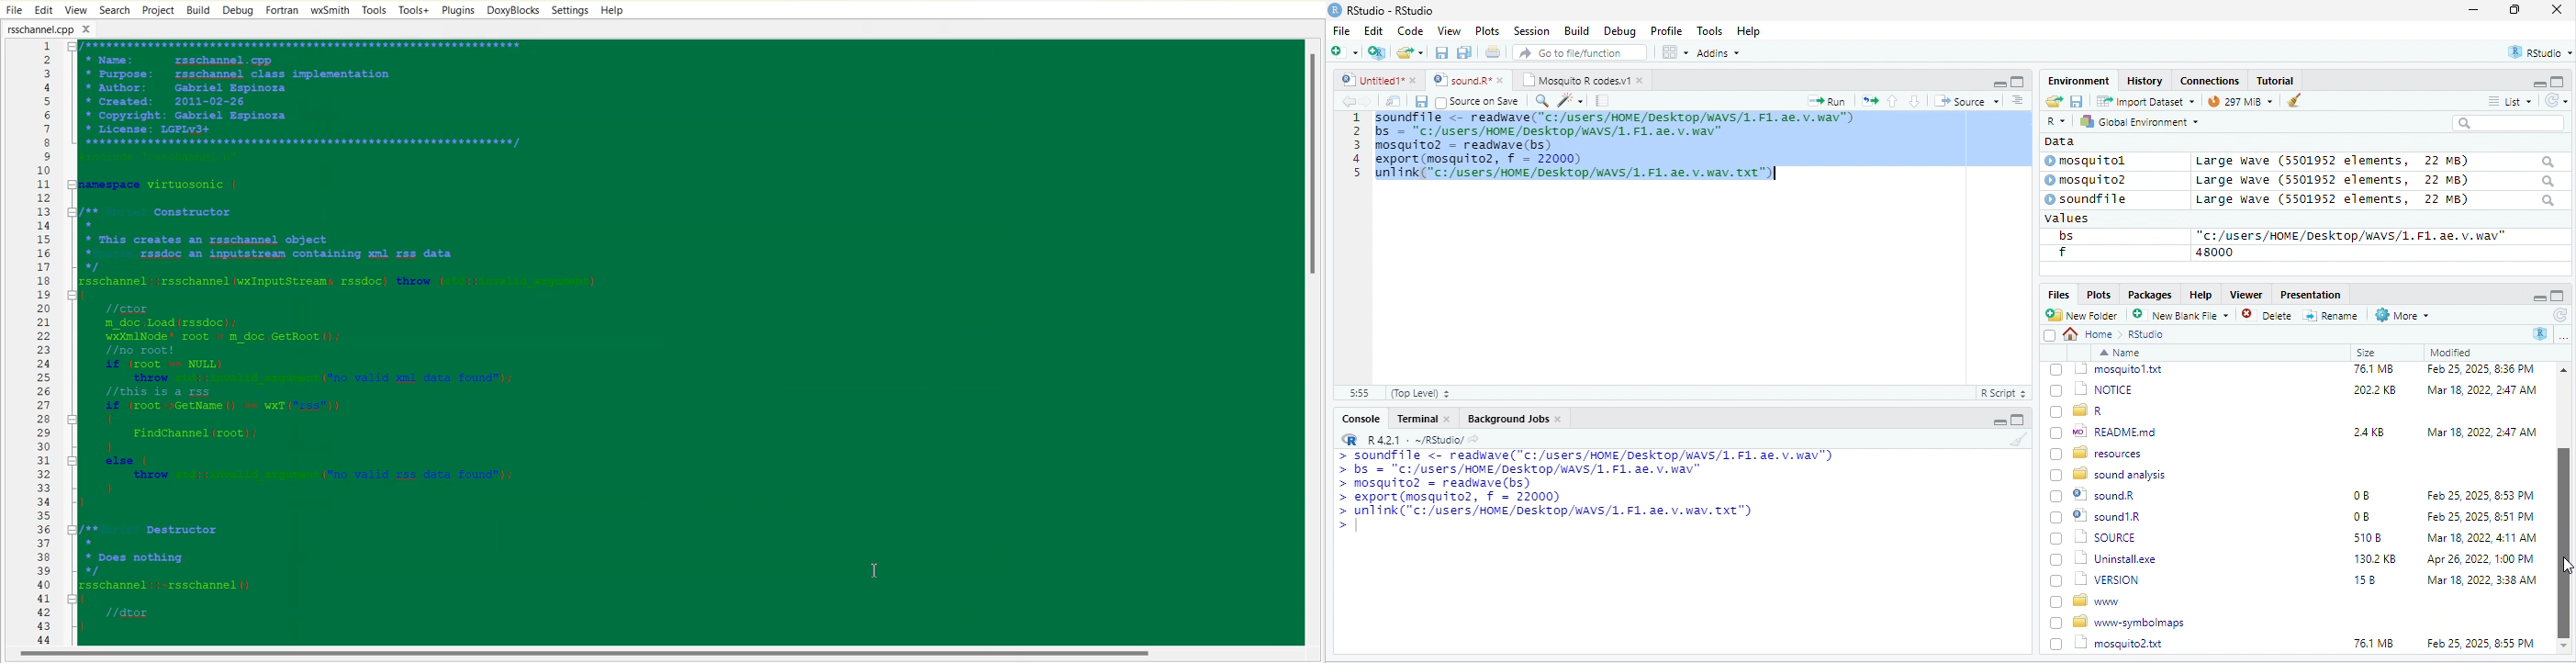 The height and width of the screenshot is (672, 2576). Describe the element at coordinates (2215, 252) in the screenshot. I see `48000` at that location.